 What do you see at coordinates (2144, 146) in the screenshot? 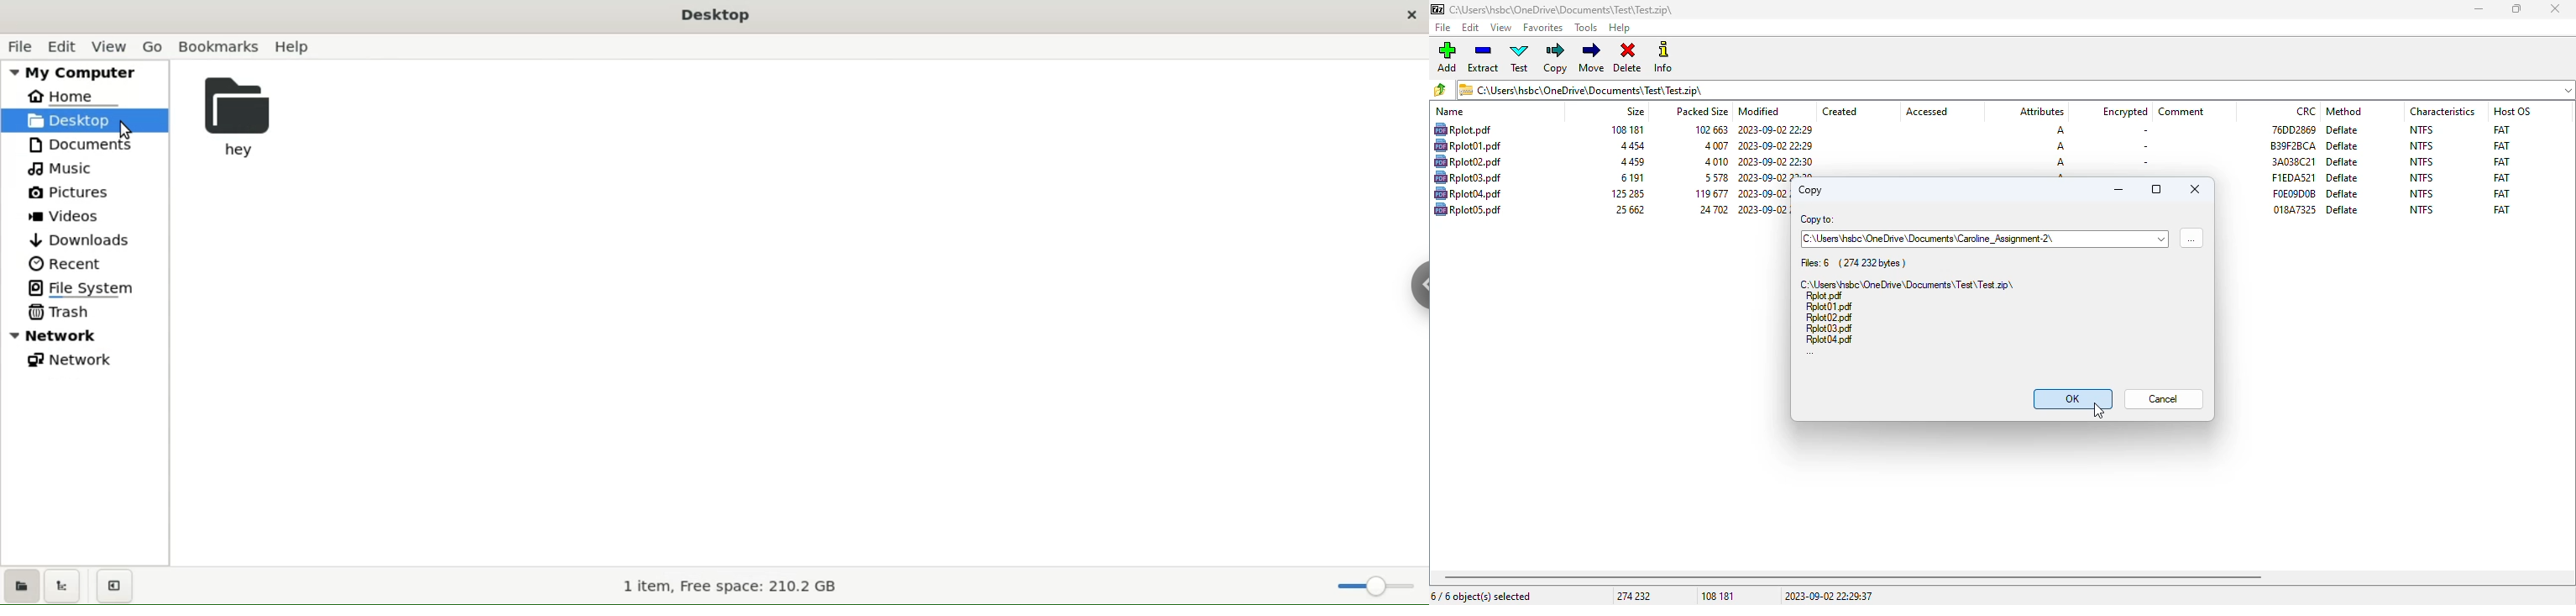
I see `-` at bounding box center [2144, 146].